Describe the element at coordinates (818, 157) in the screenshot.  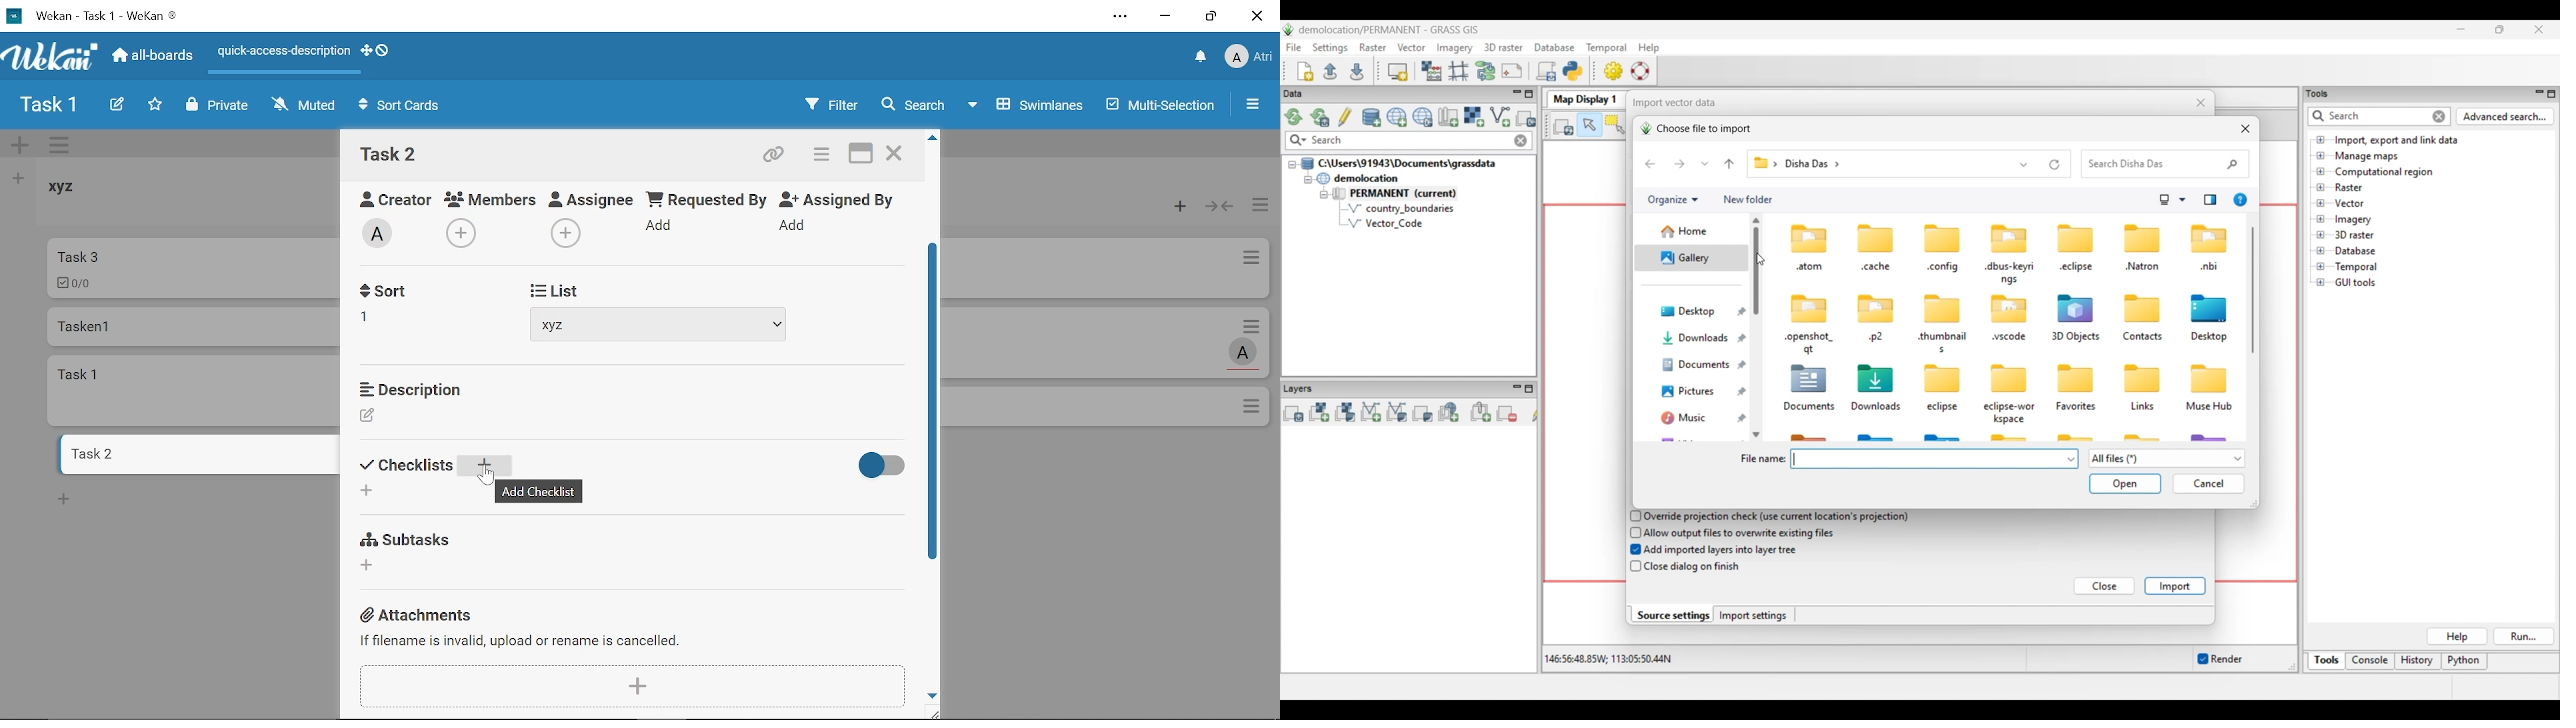
I see `Card actions` at that location.